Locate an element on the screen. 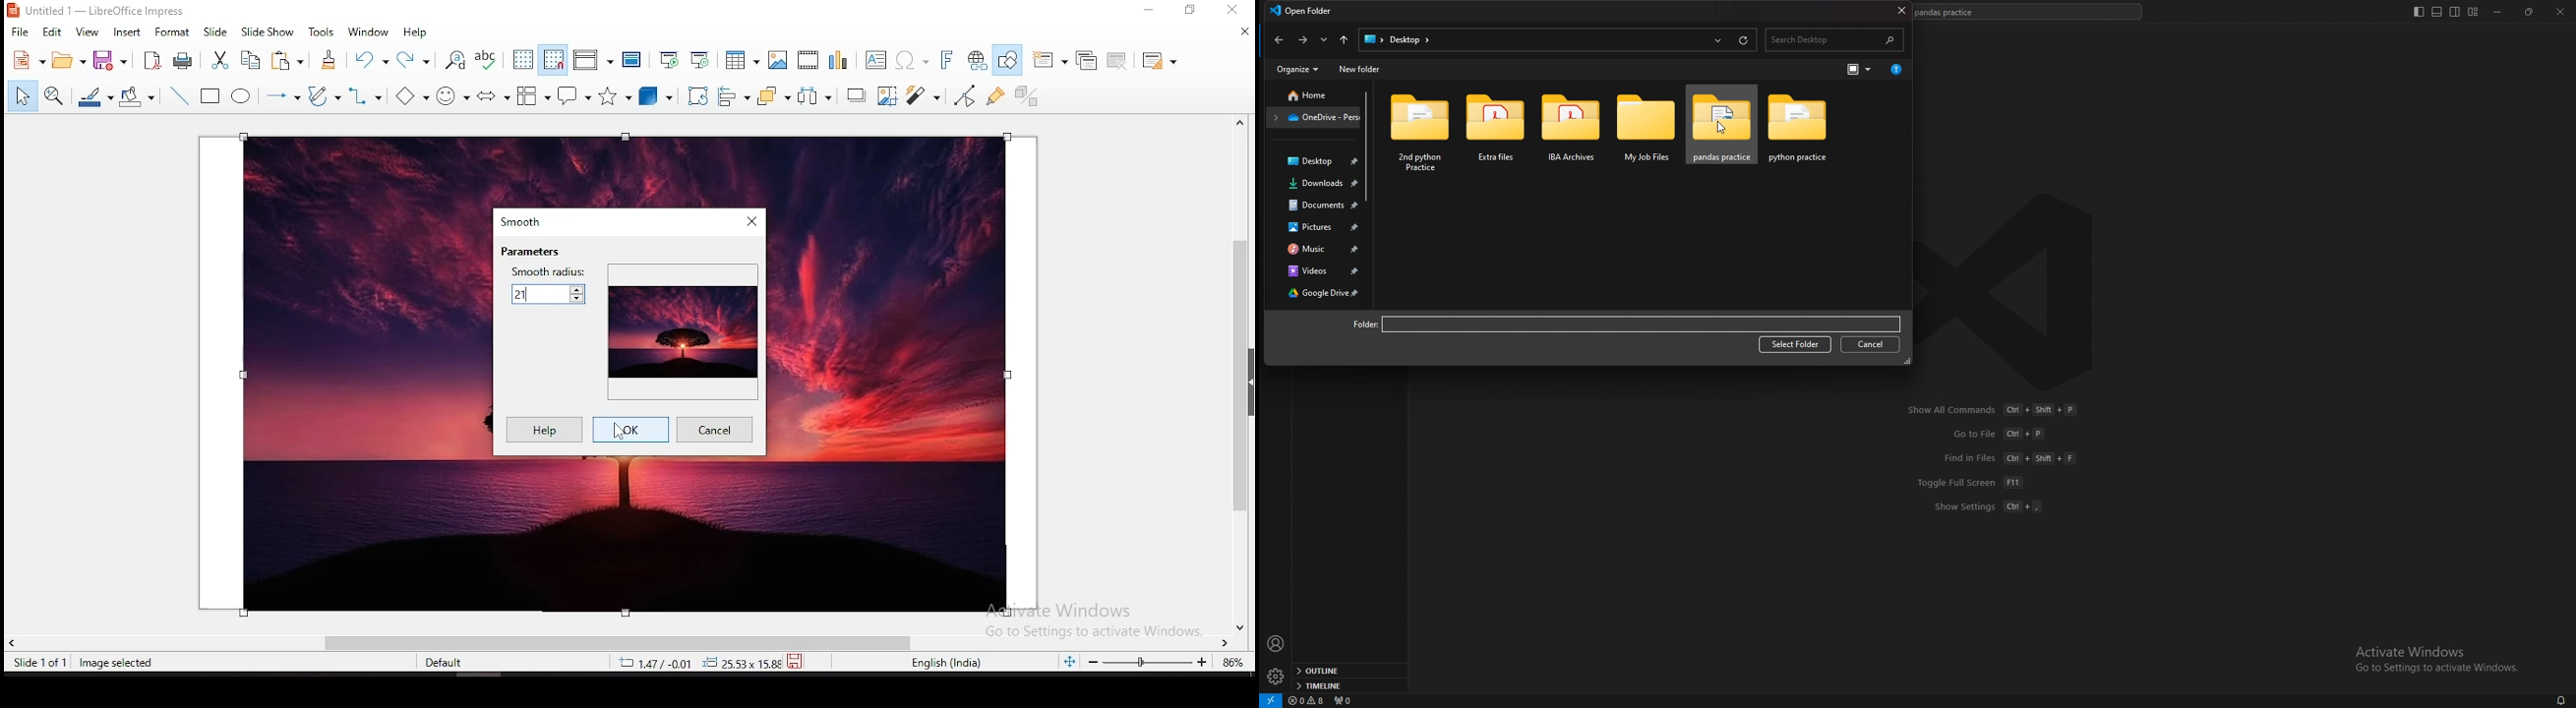 Image resolution: width=2576 pixels, height=728 pixels. save is located at coordinates (110, 59).